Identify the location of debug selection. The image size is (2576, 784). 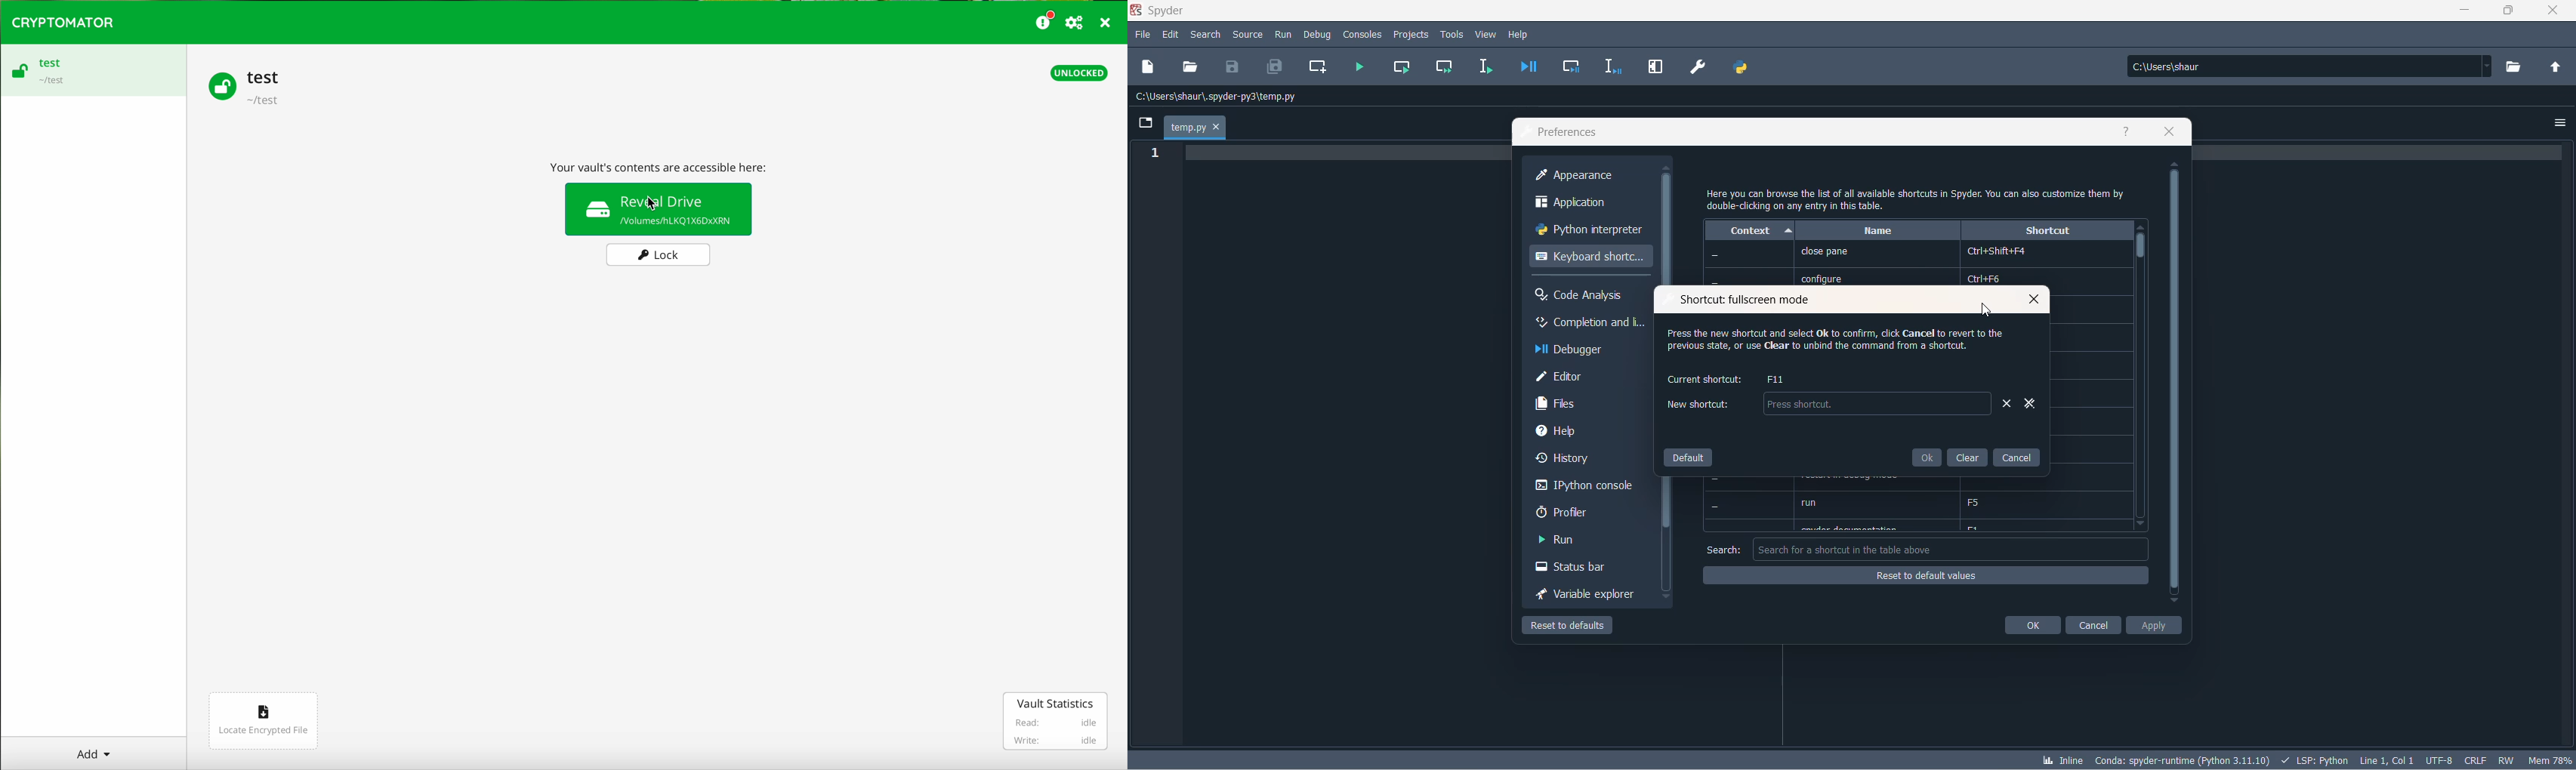
(1611, 68).